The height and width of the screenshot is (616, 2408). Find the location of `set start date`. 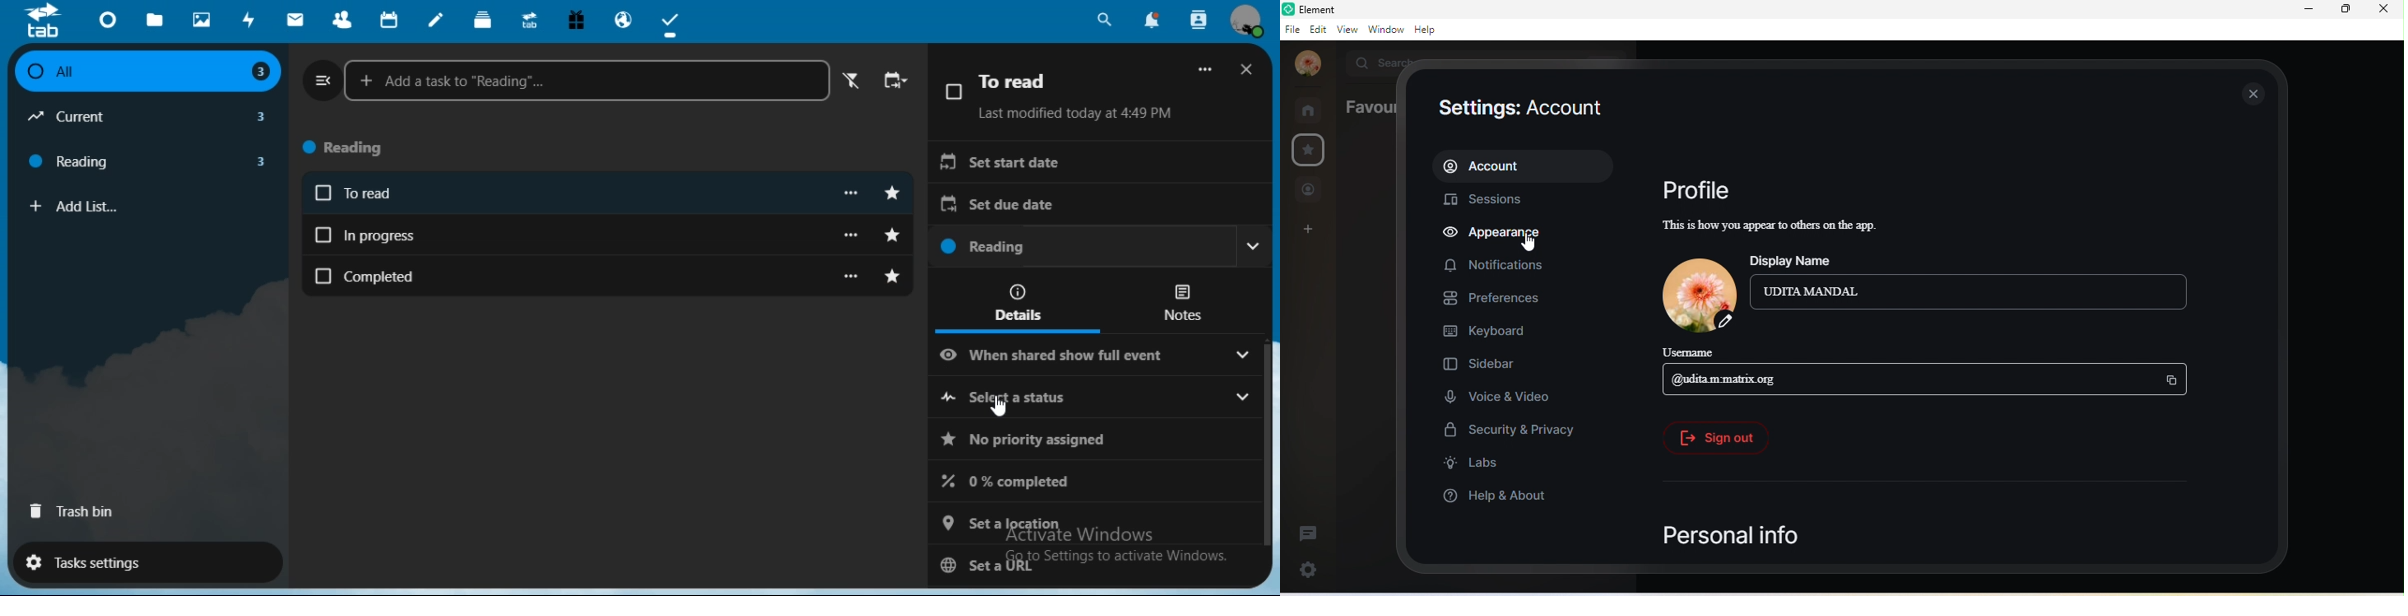

set start date is located at coordinates (1100, 162).